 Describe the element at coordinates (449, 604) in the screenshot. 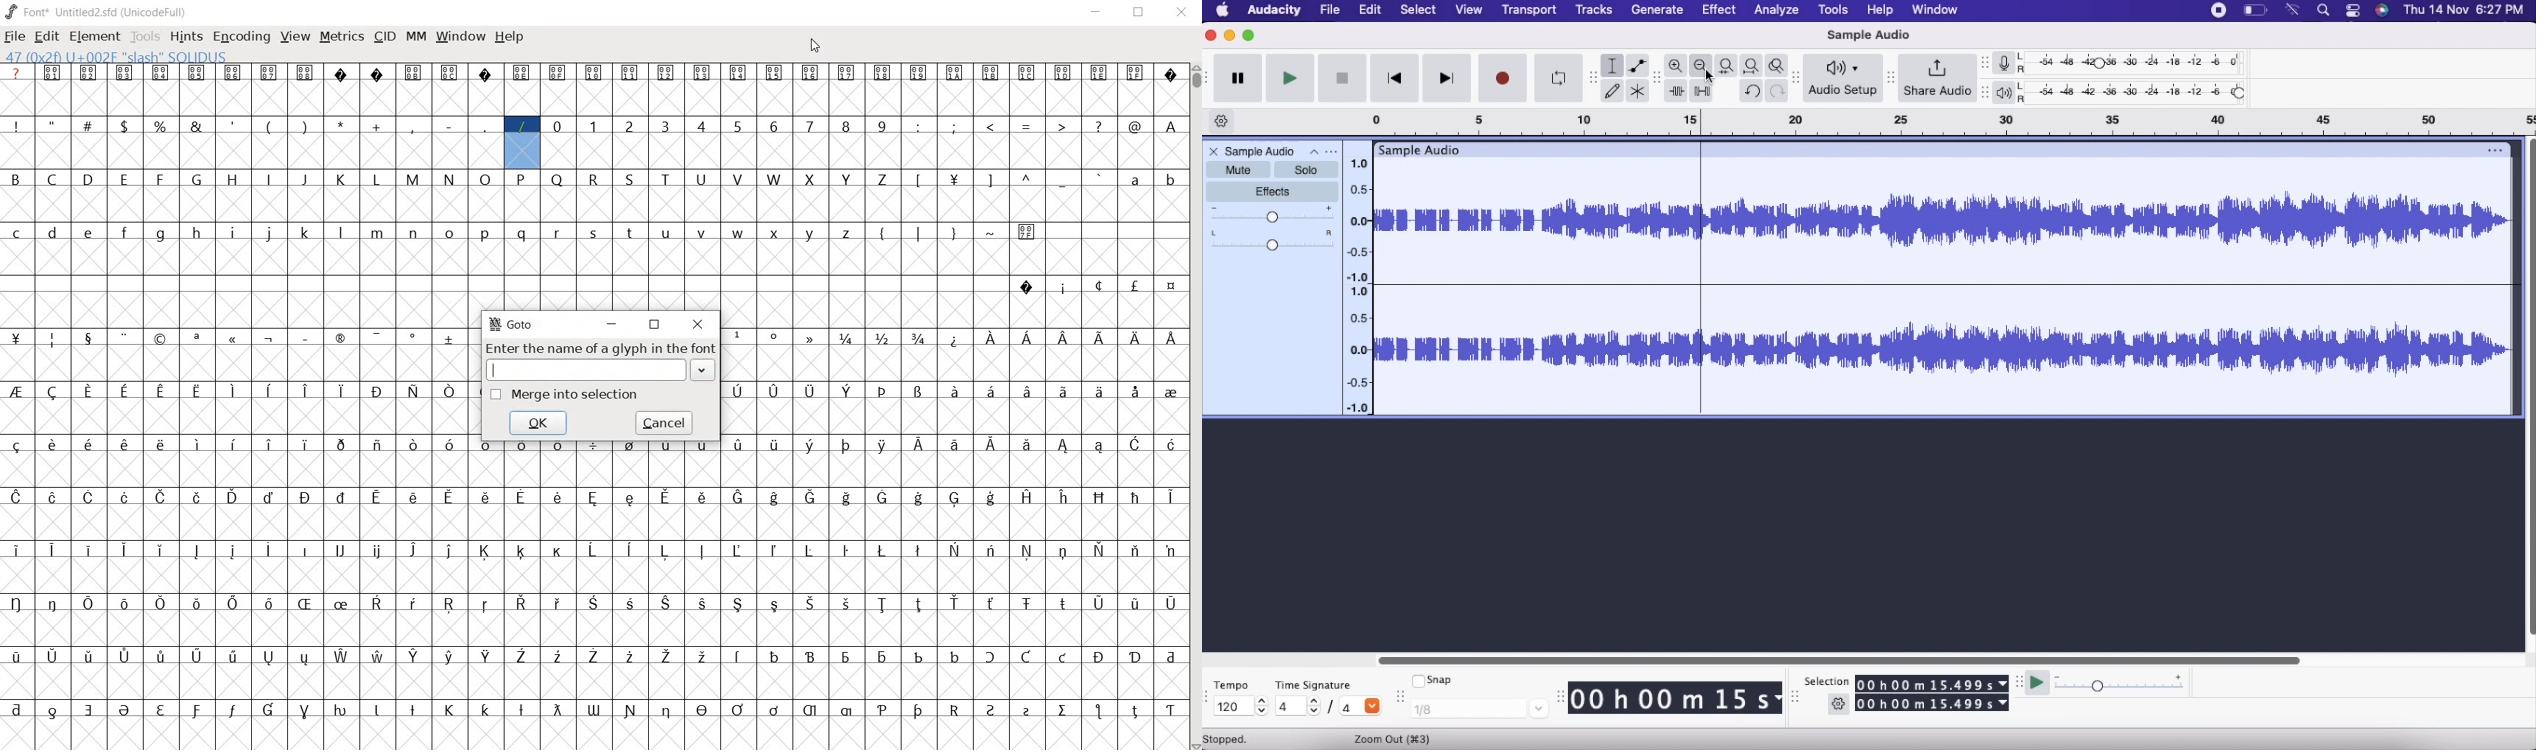

I see `glyph` at that location.